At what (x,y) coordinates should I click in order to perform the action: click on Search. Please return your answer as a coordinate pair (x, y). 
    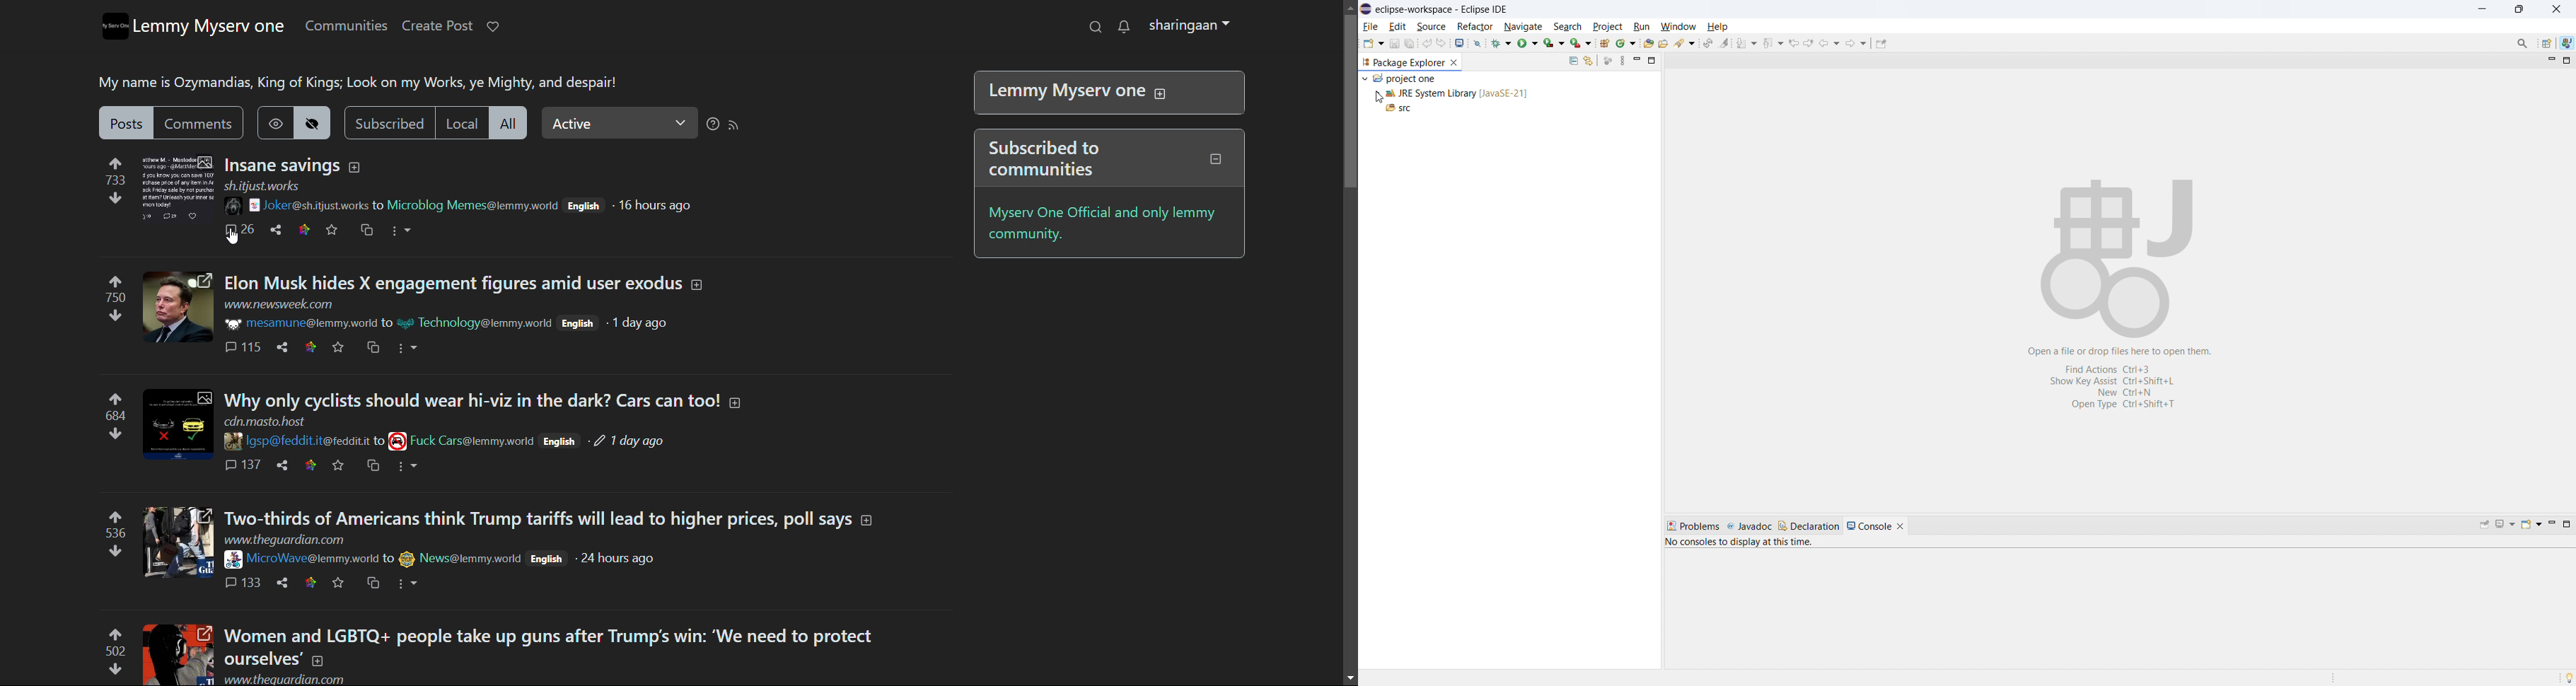
    Looking at the image, I should click on (2522, 43).